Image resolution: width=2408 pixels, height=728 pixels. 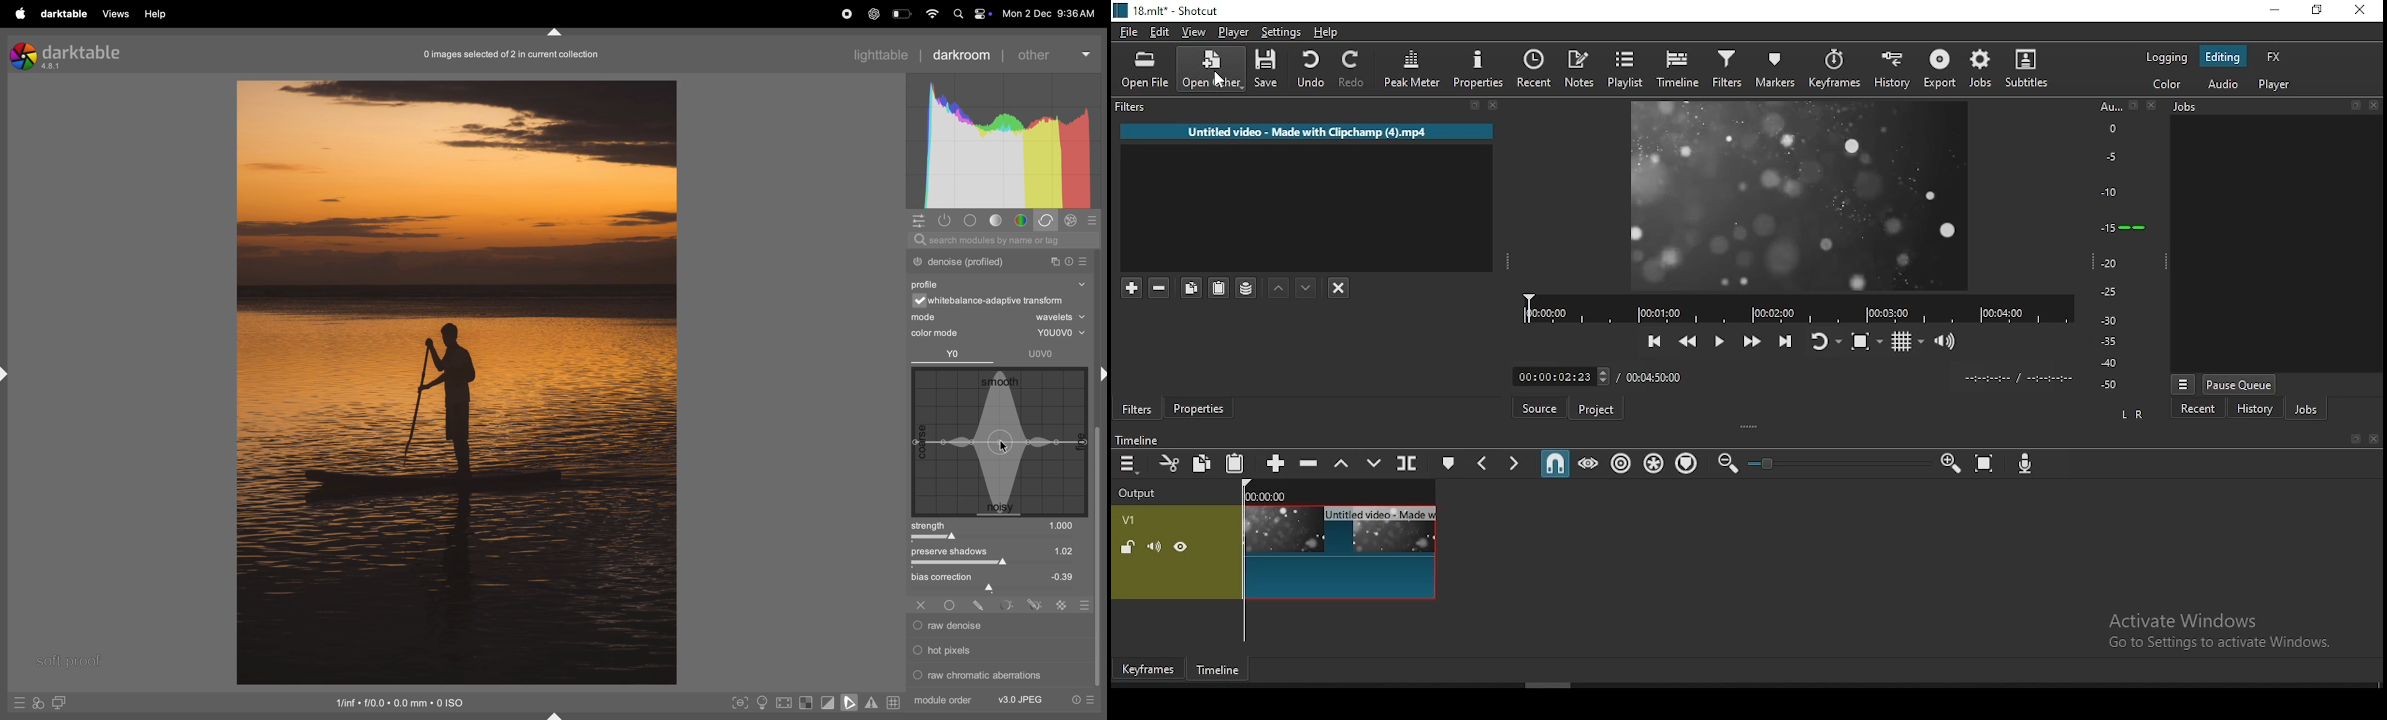 What do you see at coordinates (2029, 69) in the screenshot?
I see `subtitle` at bounding box center [2029, 69].